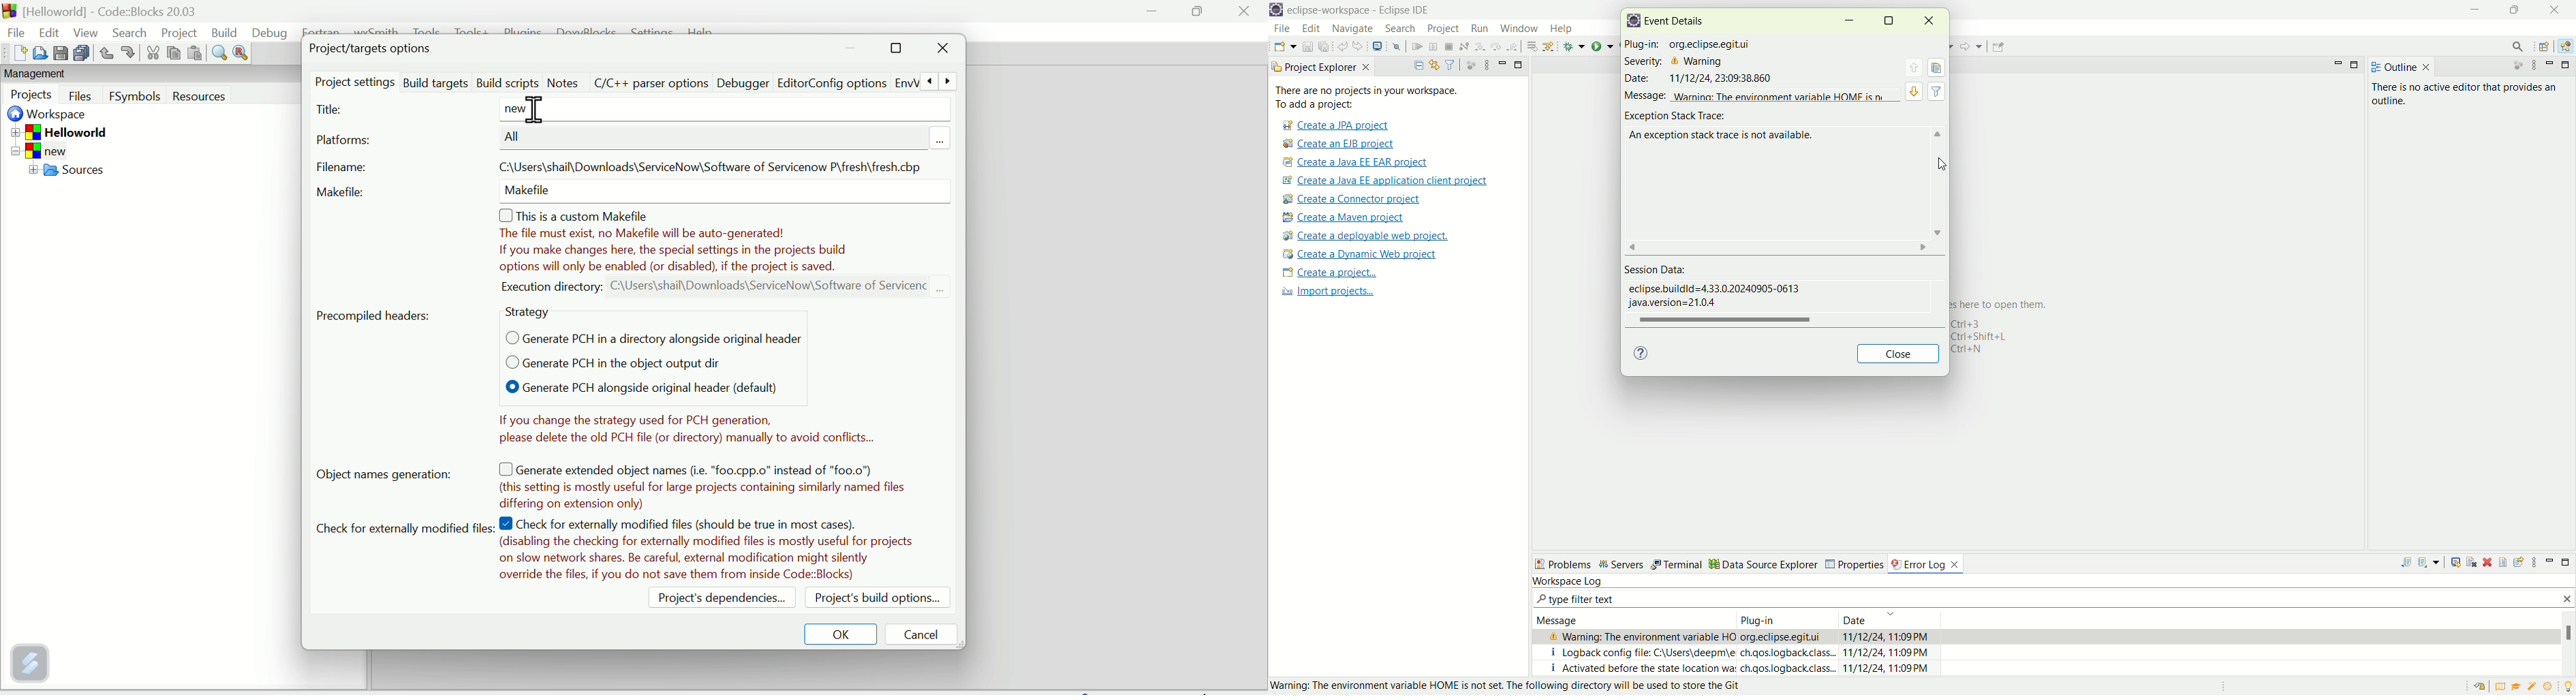 The image size is (2576, 700). I want to click on help, so click(1641, 353).